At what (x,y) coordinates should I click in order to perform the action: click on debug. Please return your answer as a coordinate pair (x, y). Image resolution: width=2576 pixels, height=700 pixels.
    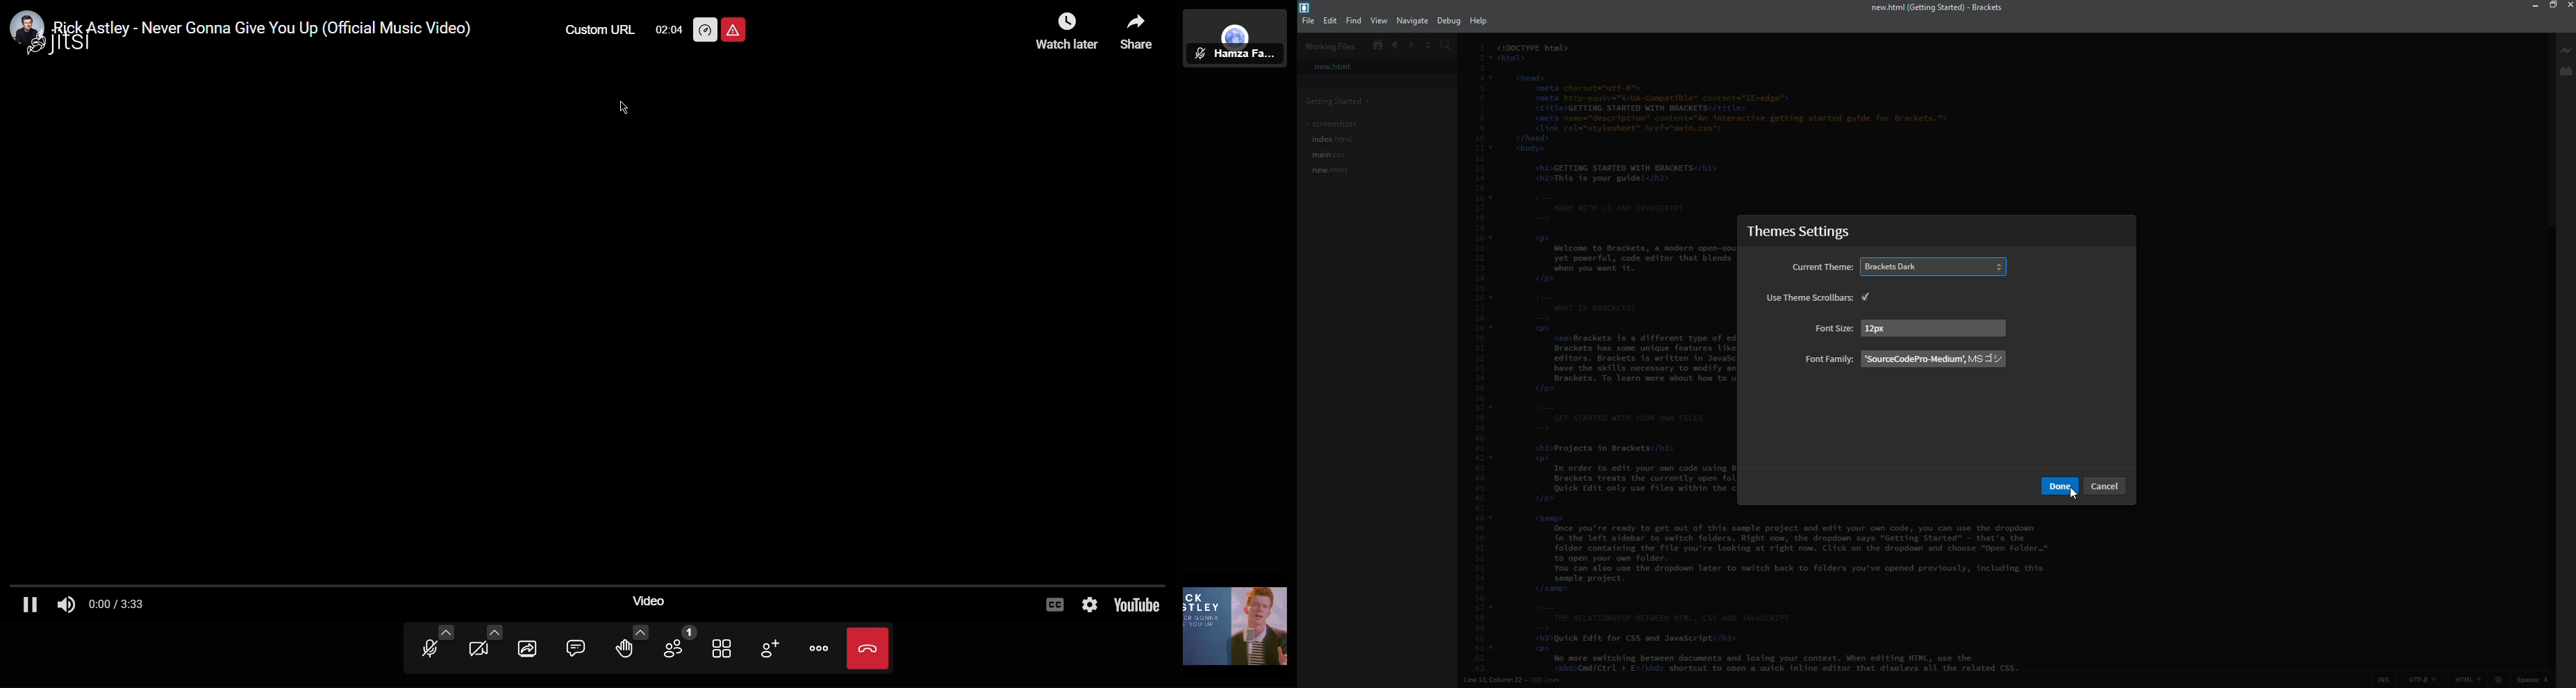
    Looking at the image, I should click on (1447, 21).